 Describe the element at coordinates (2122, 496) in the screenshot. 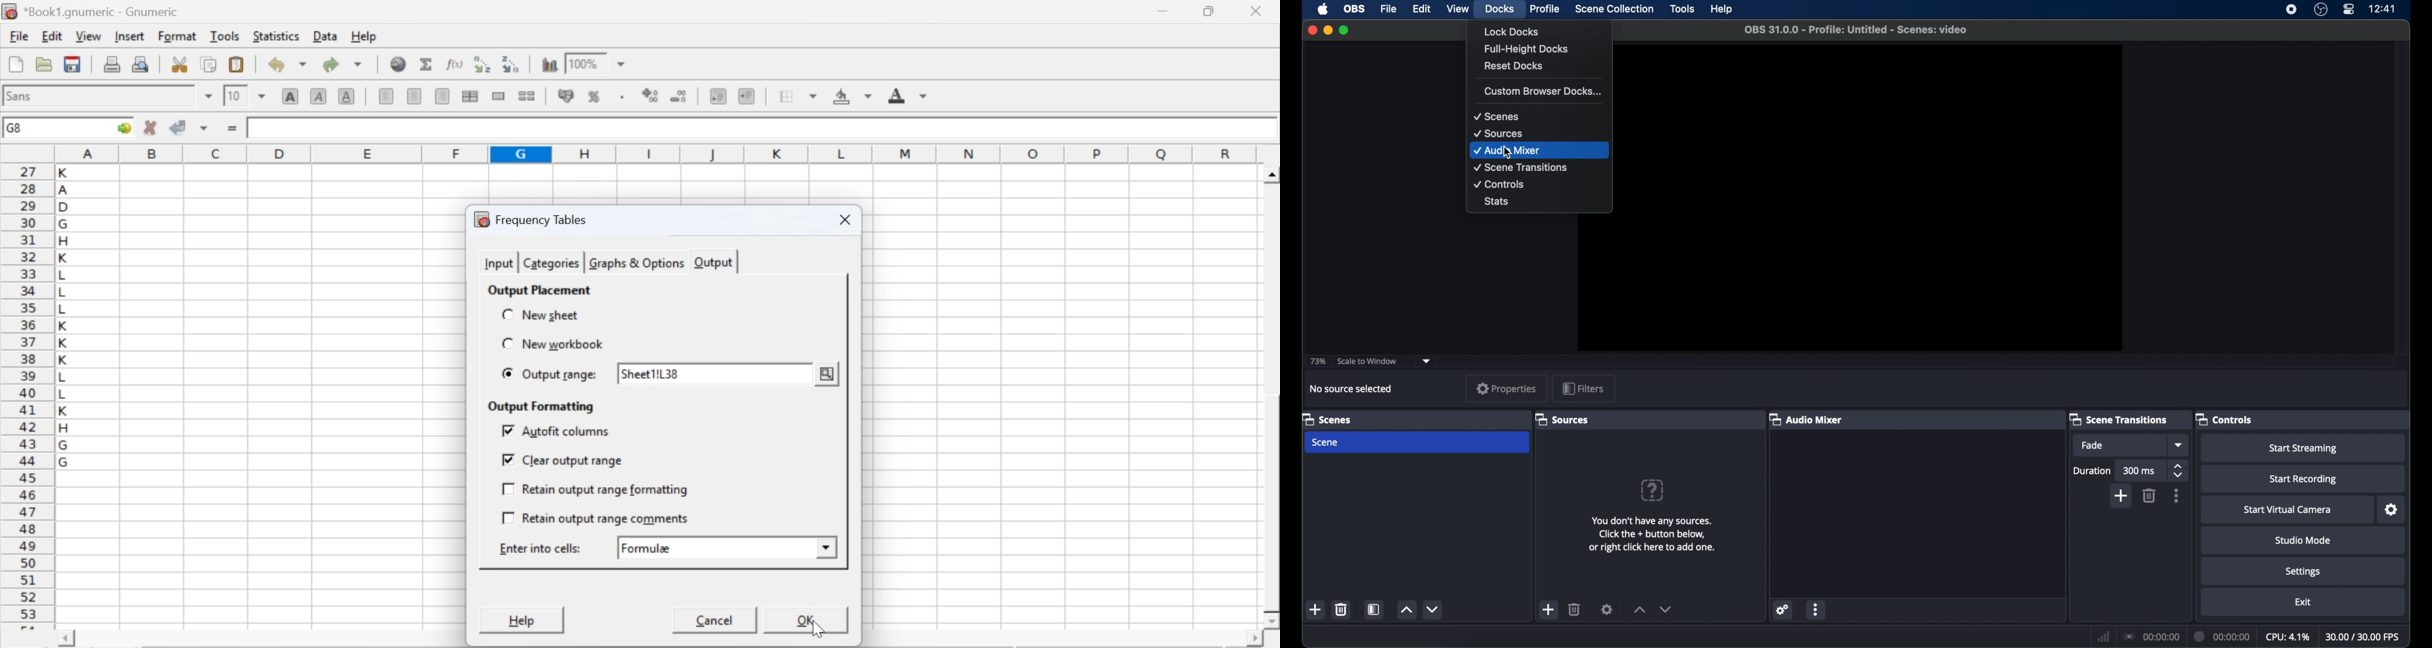

I see `add` at that location.